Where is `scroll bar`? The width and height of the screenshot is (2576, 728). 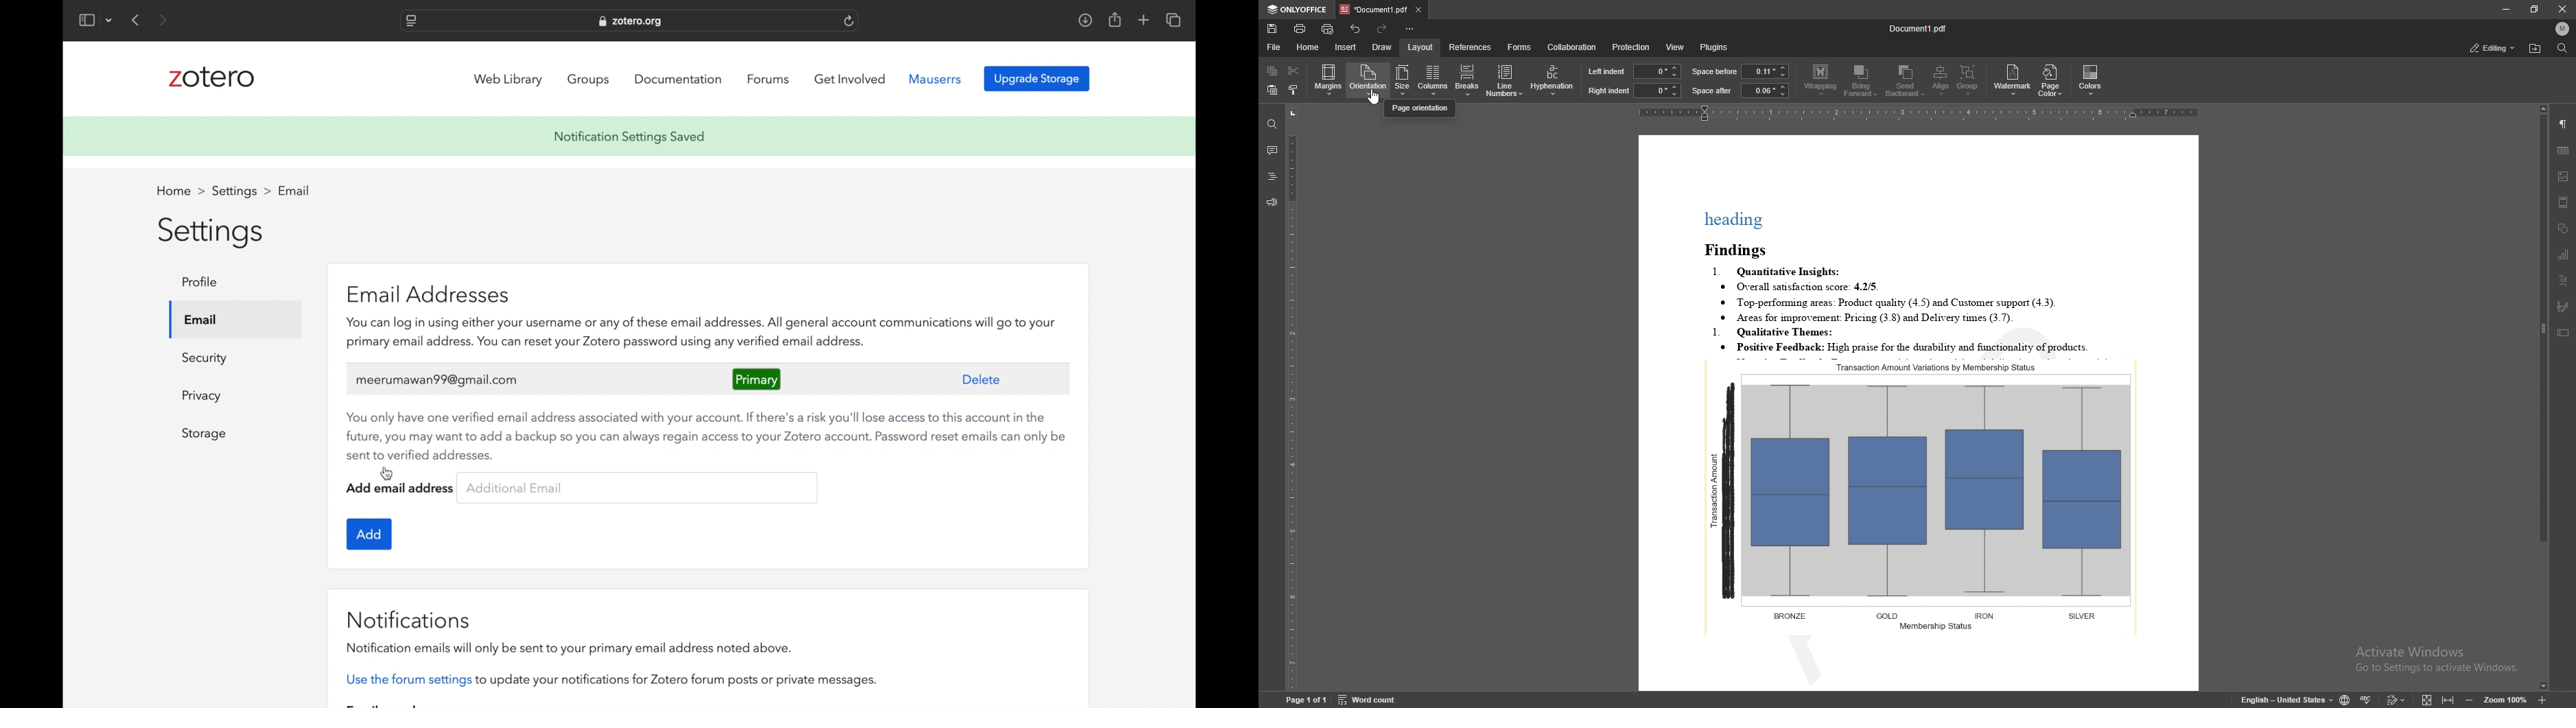
scroll bar is located at coordinates (2543, 398).